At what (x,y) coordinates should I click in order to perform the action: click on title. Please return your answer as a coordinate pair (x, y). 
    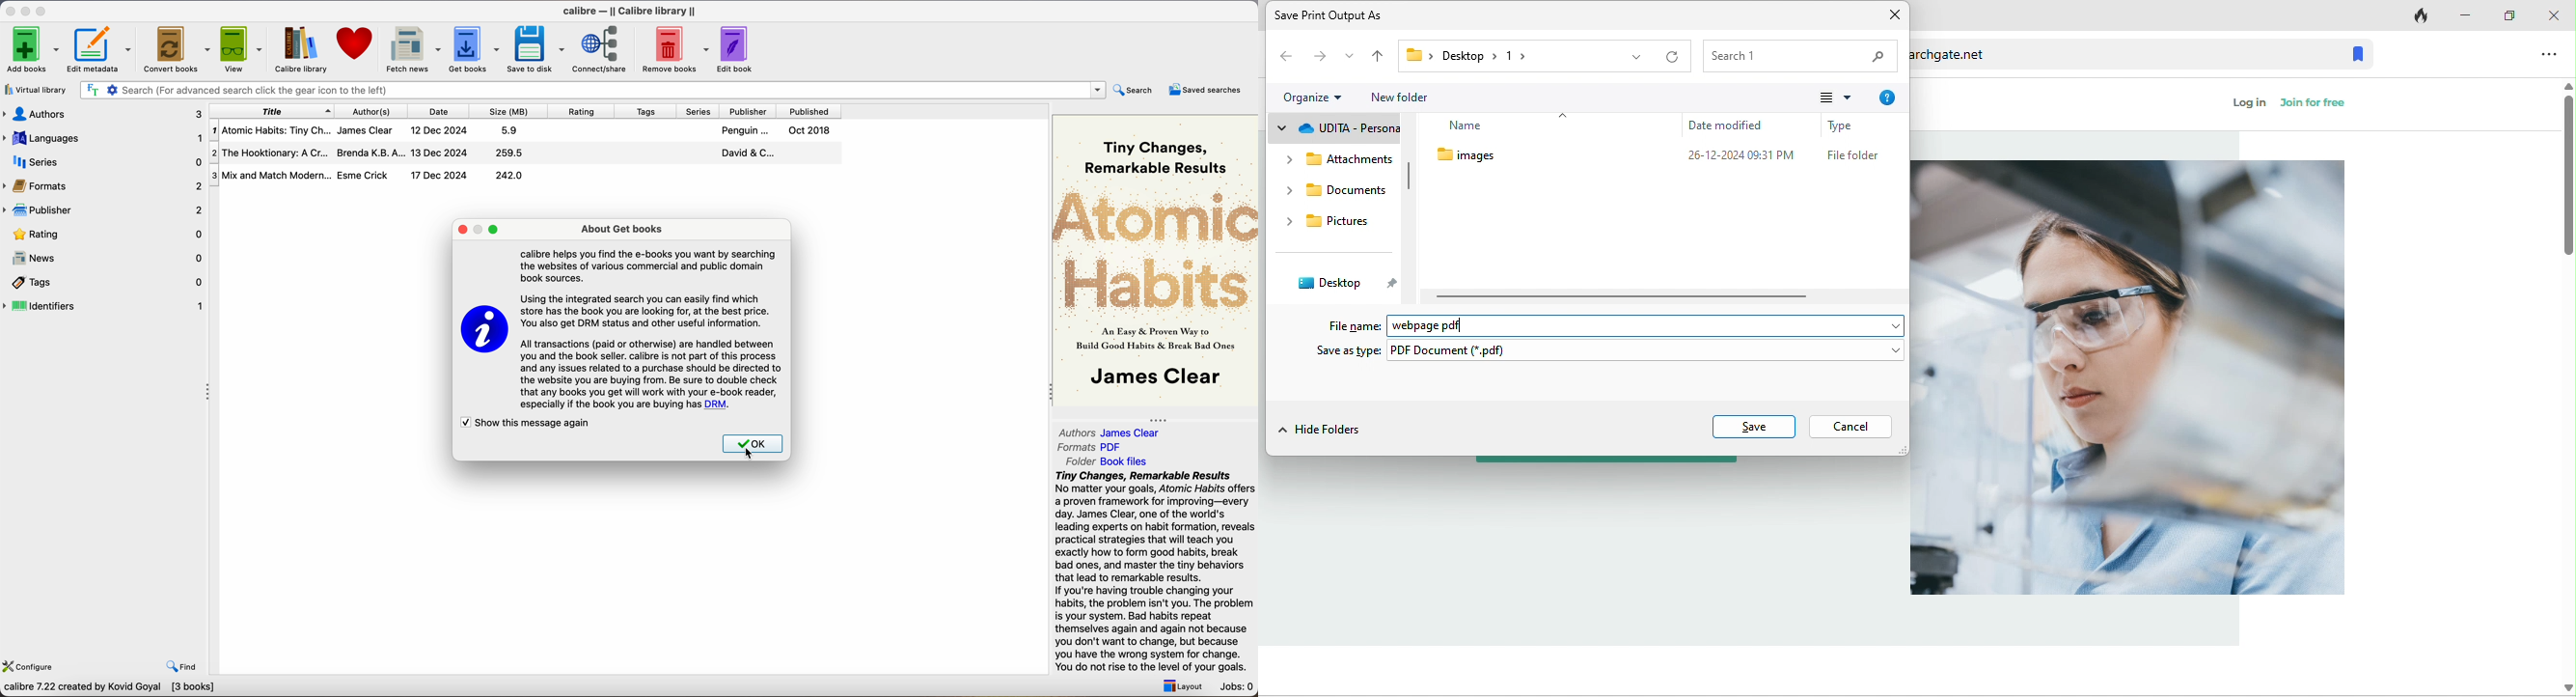
    Looking at the image, I should click on (272, 111).